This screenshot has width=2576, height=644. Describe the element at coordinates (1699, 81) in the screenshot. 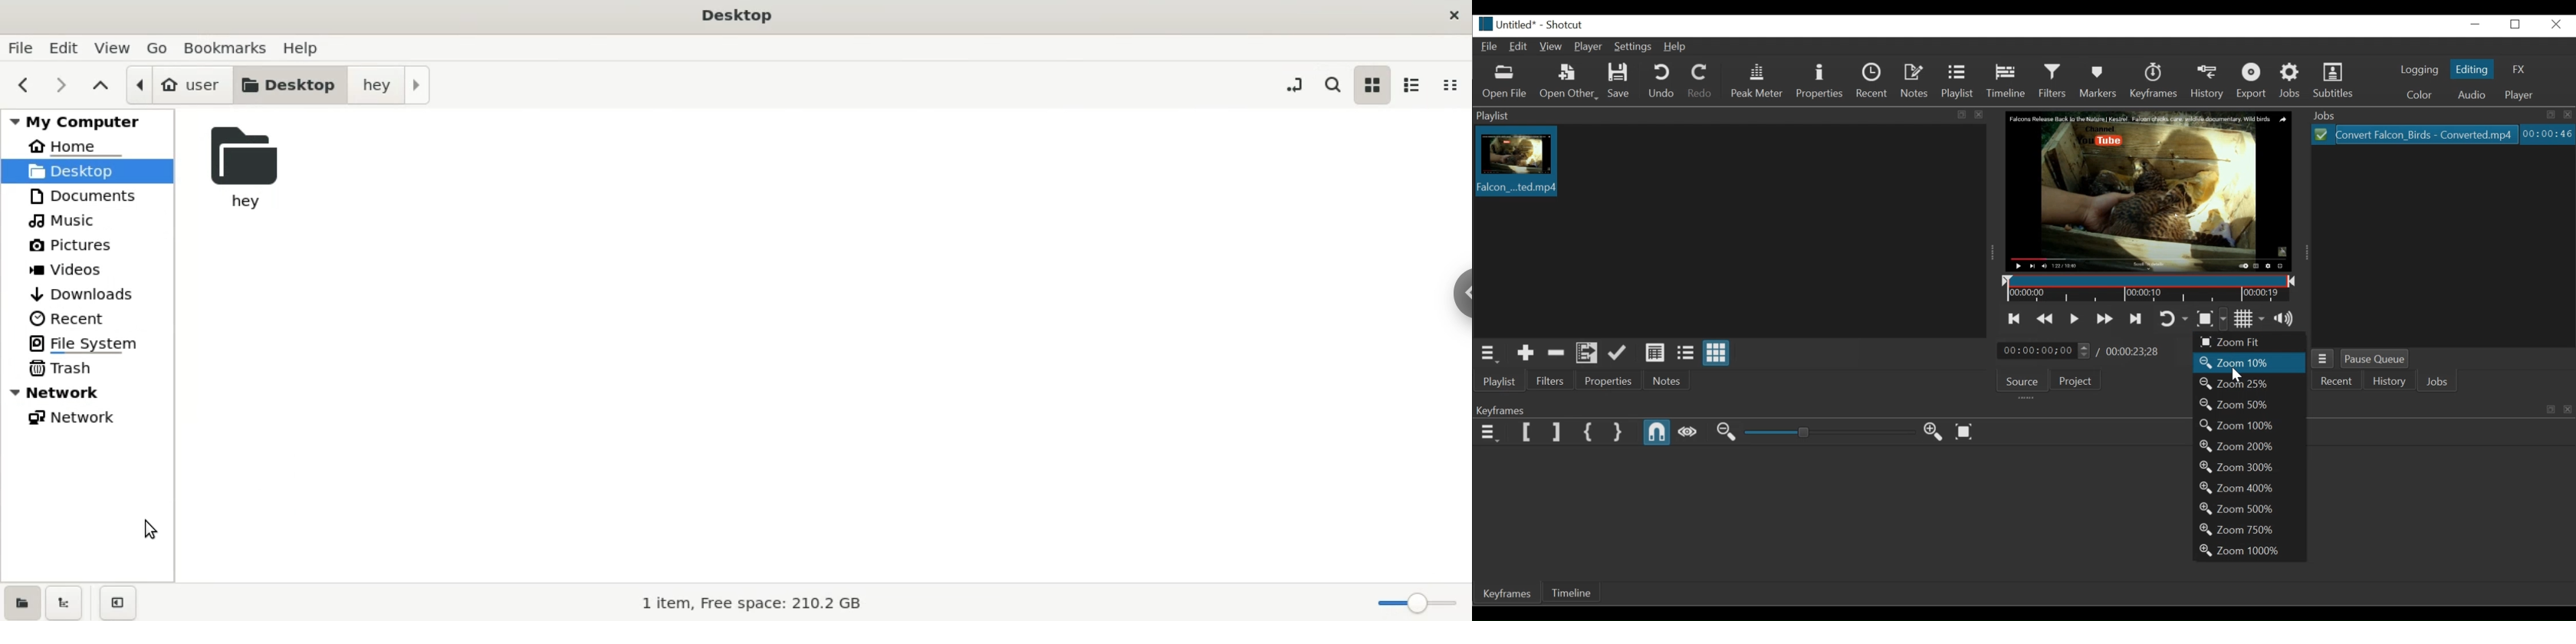

I see `Redo` at that location.